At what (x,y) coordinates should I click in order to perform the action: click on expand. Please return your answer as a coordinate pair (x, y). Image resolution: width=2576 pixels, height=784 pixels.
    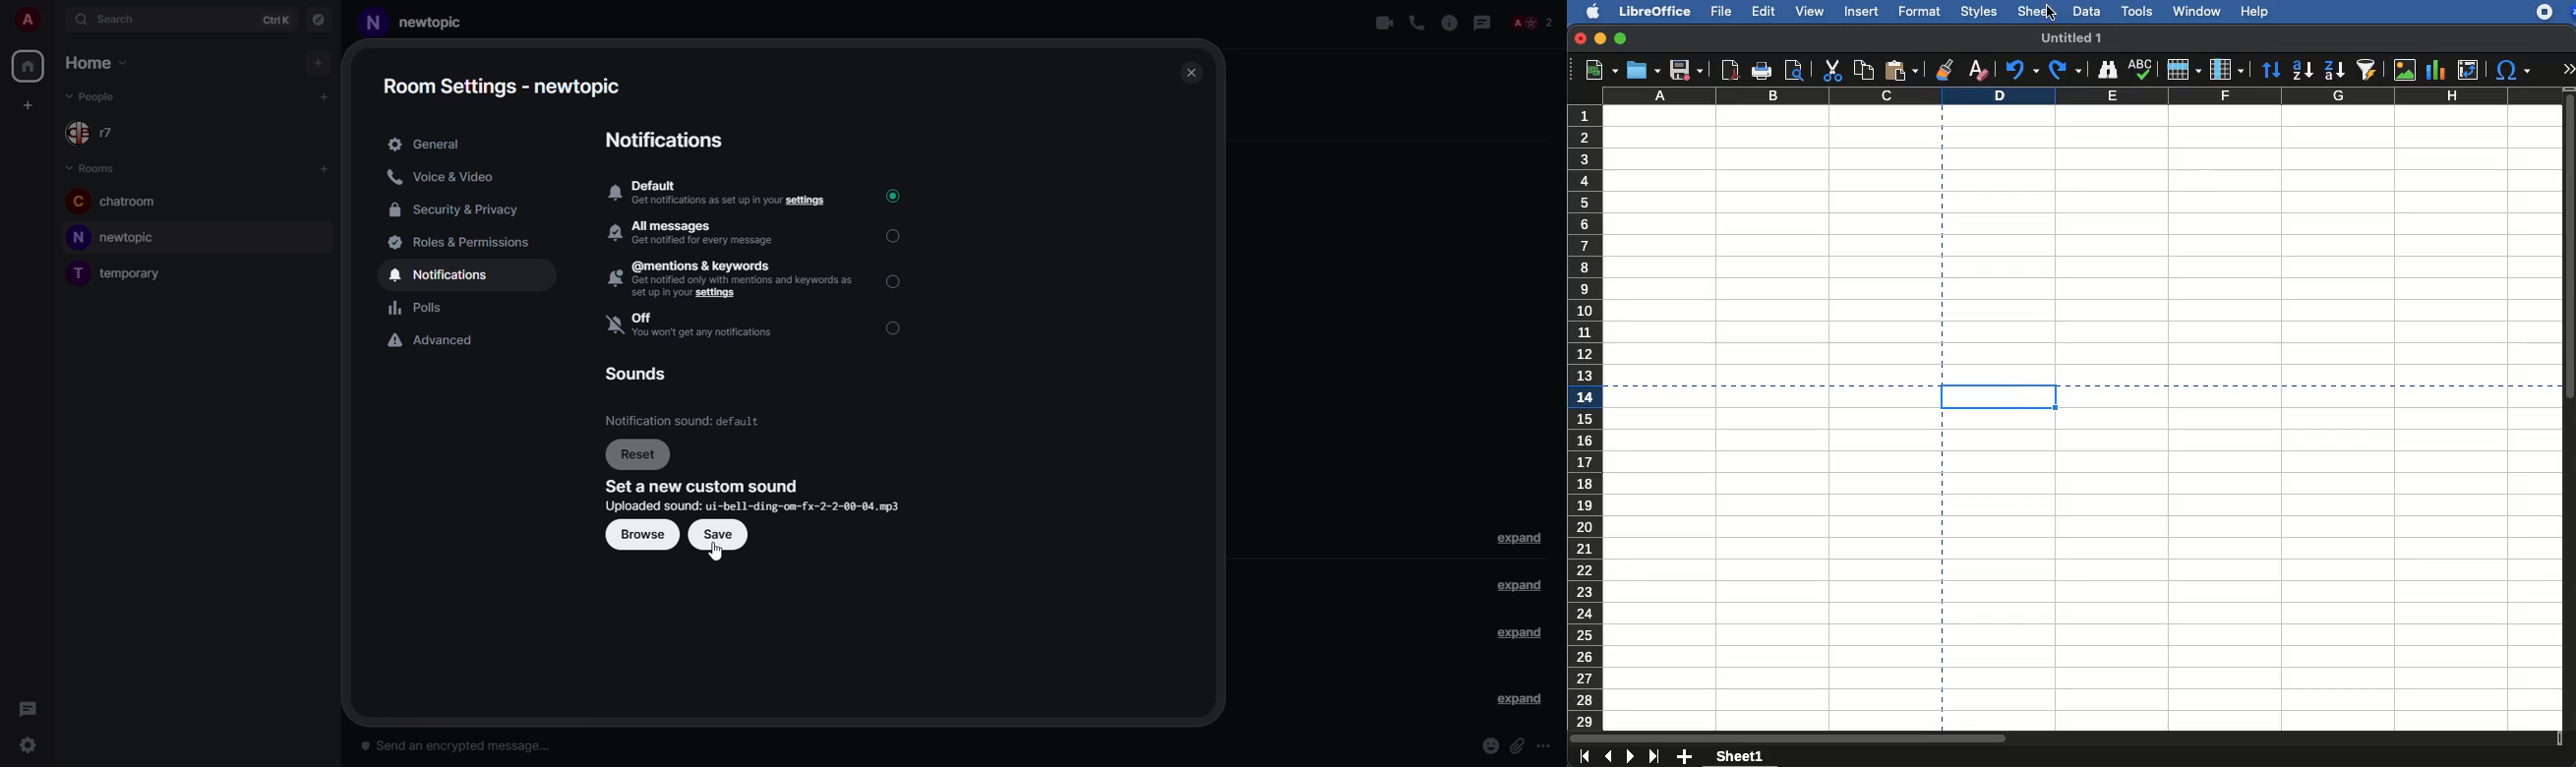
    Looking at the image, I should click on (2570, 68).